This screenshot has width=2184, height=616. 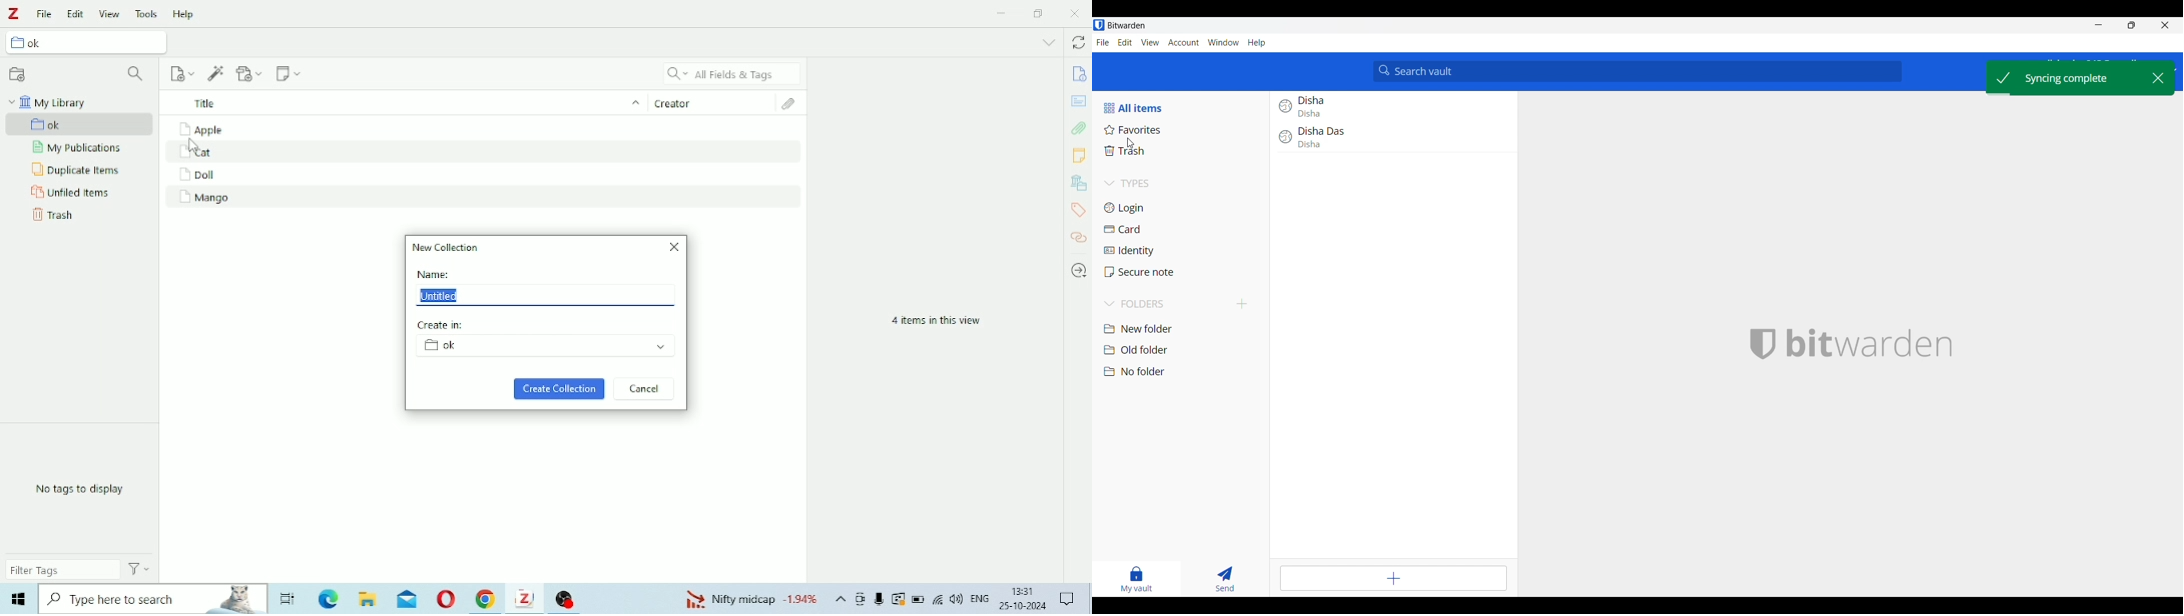 What do you see at coordinates (1182, 208) in the screenshot?
I see `Login` at bounding box center [1182, 208].